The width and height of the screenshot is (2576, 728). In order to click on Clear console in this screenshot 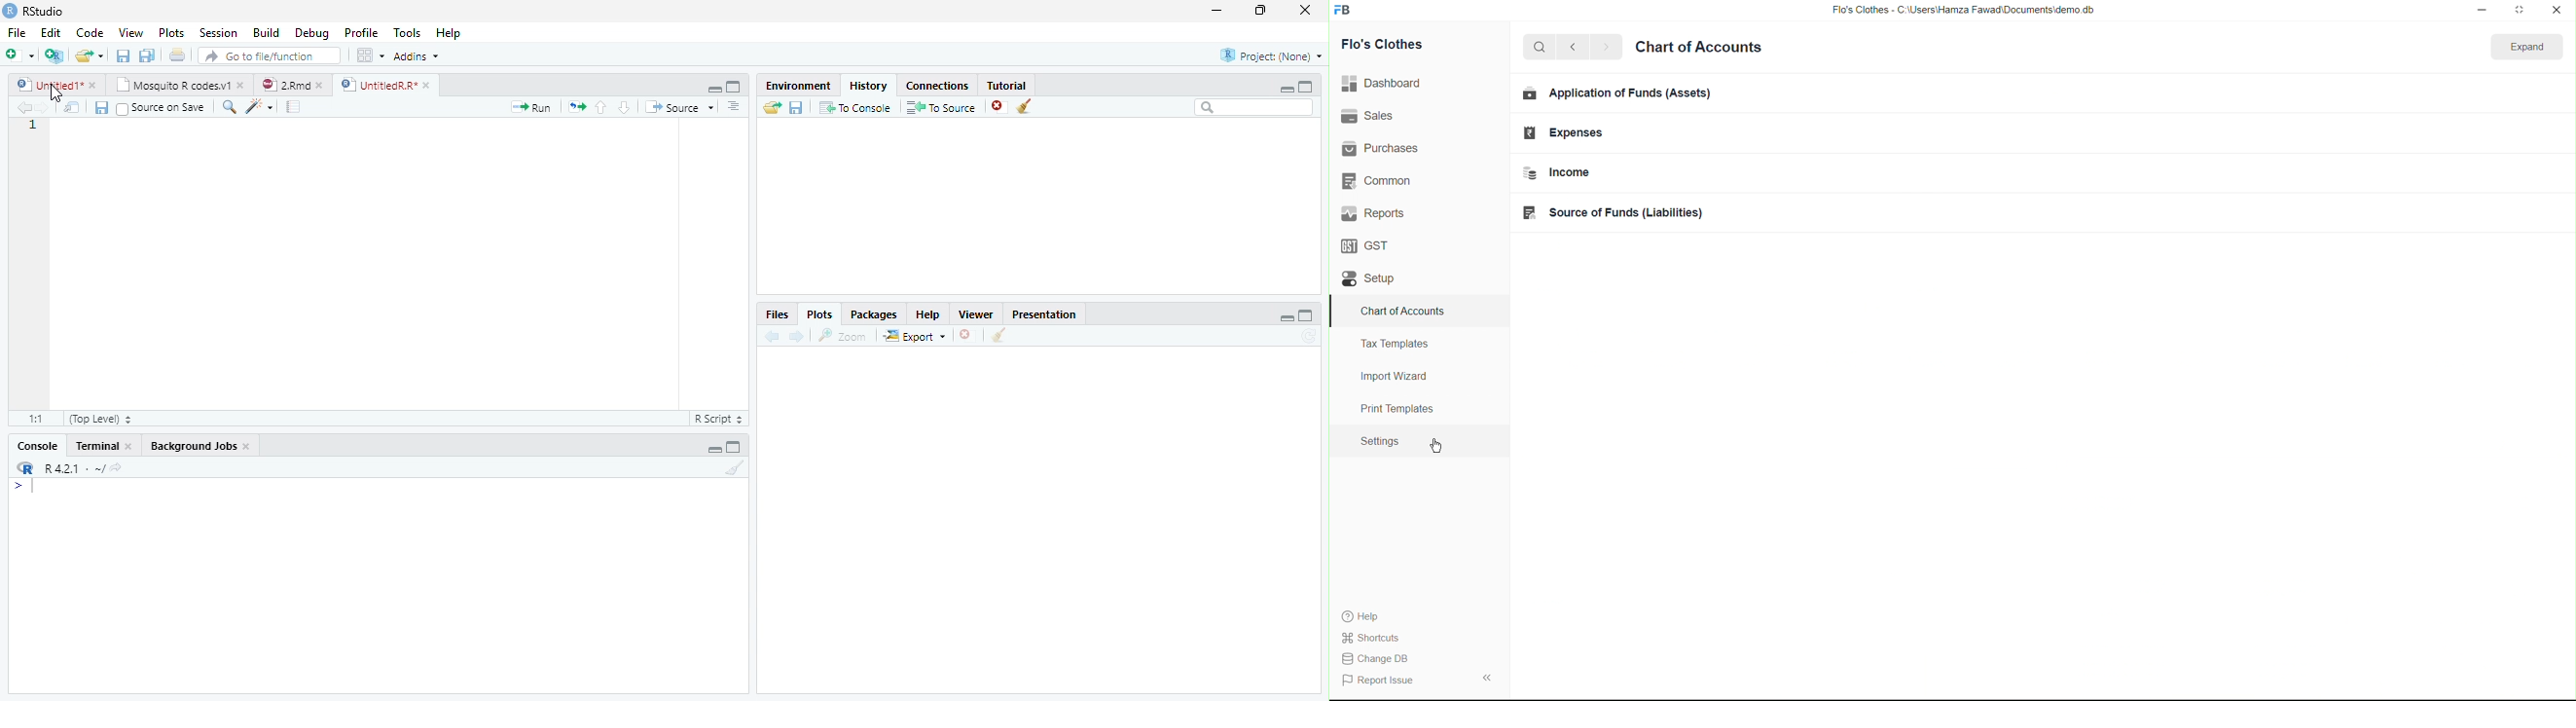, I will do `click(736, 467)`.